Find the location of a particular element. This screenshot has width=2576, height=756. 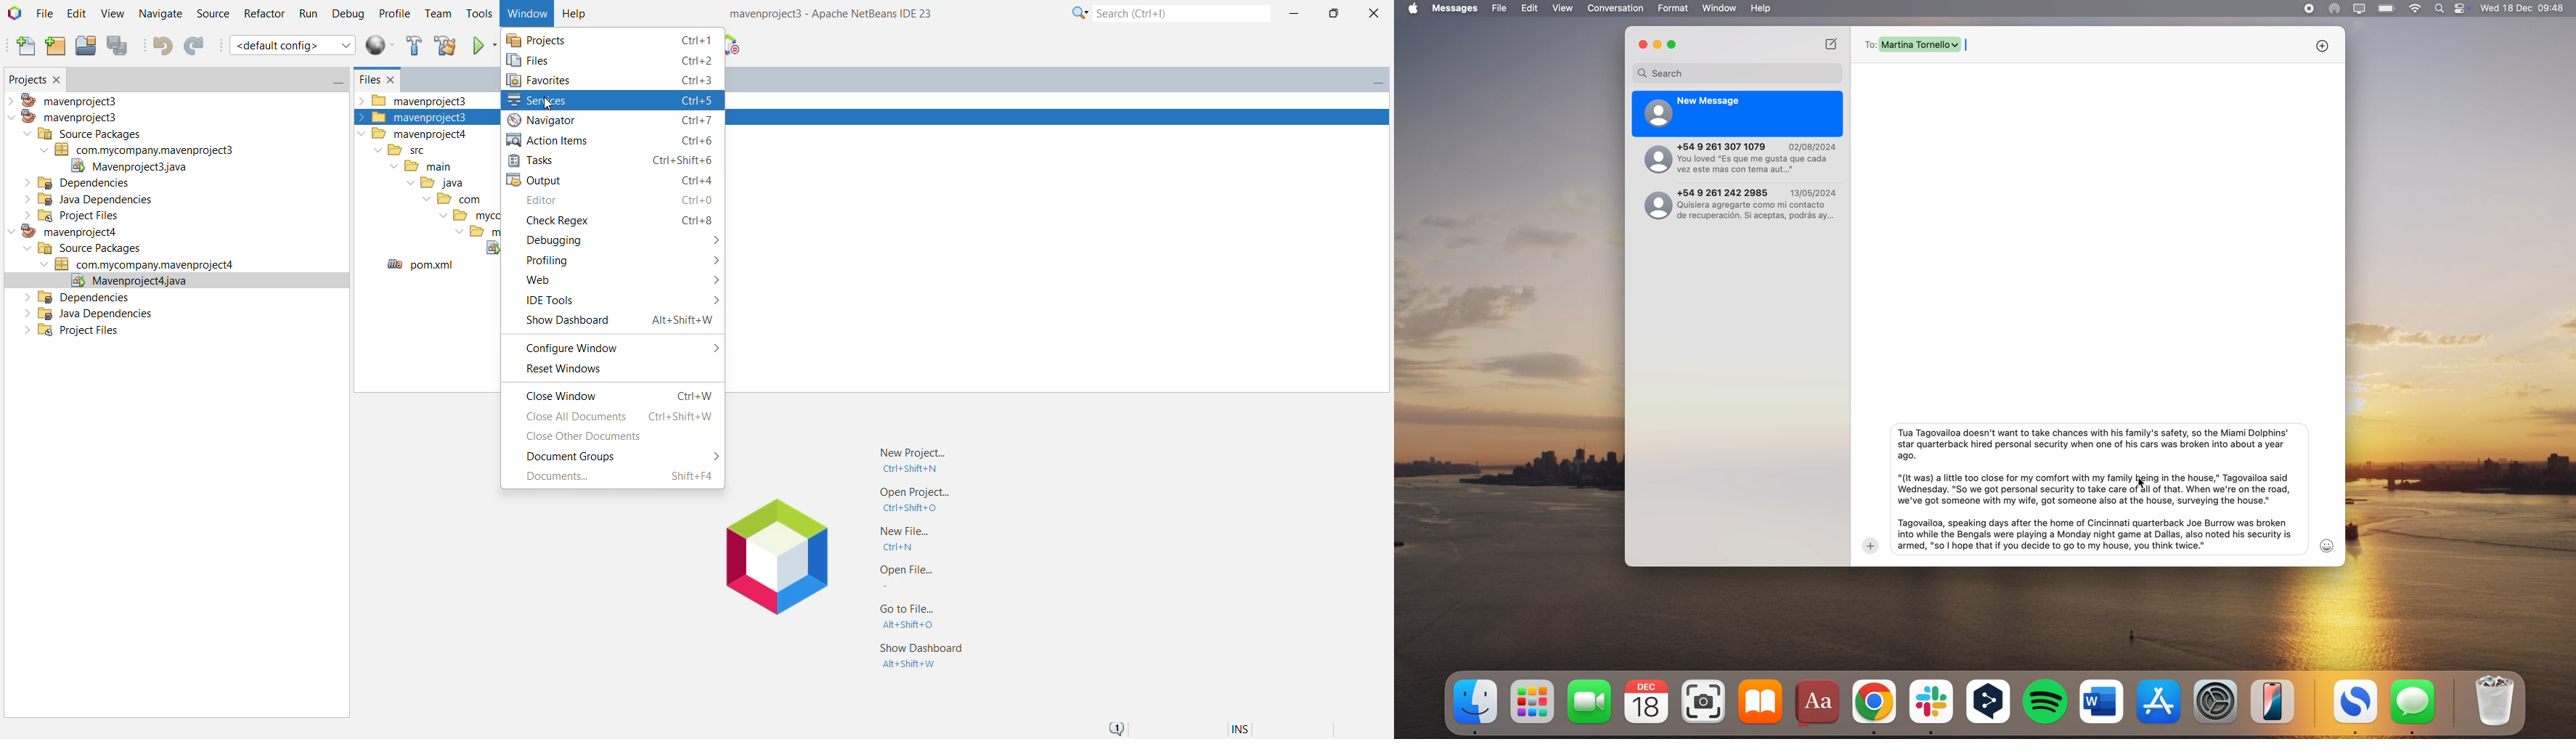

stop recording is located at coordinates (2309, 9).